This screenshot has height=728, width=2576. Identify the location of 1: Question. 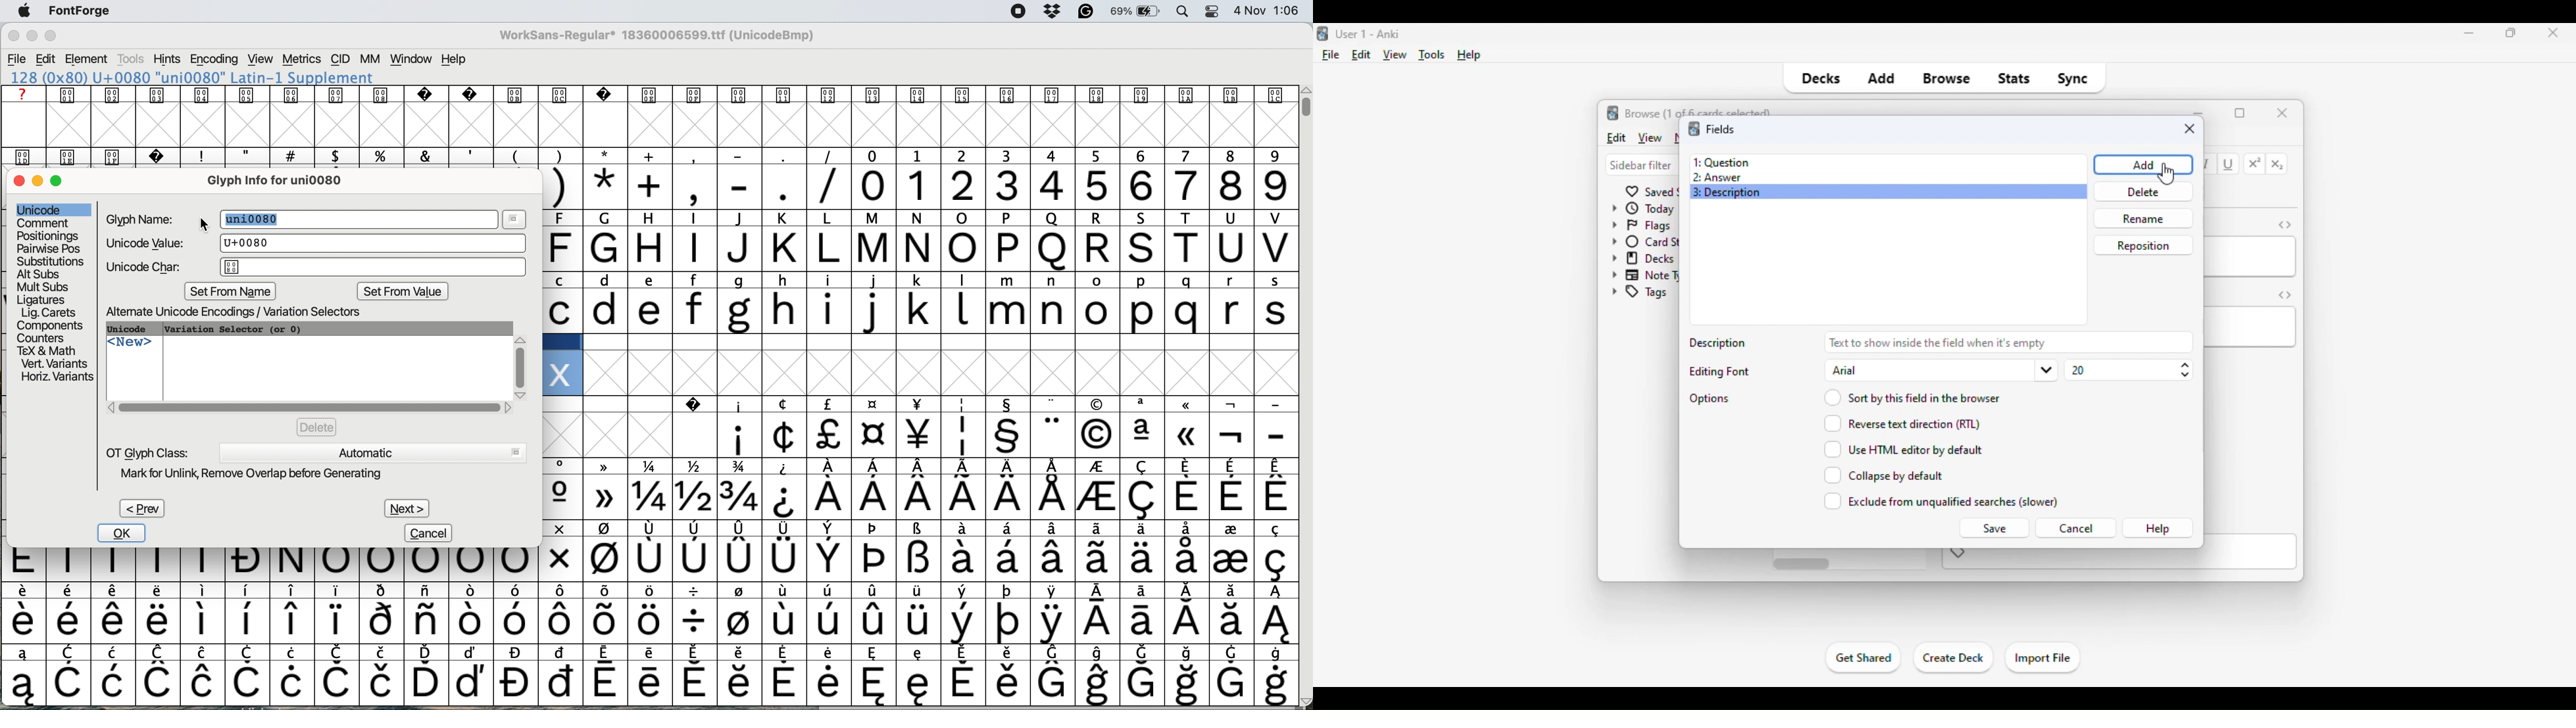
(1721, 162).